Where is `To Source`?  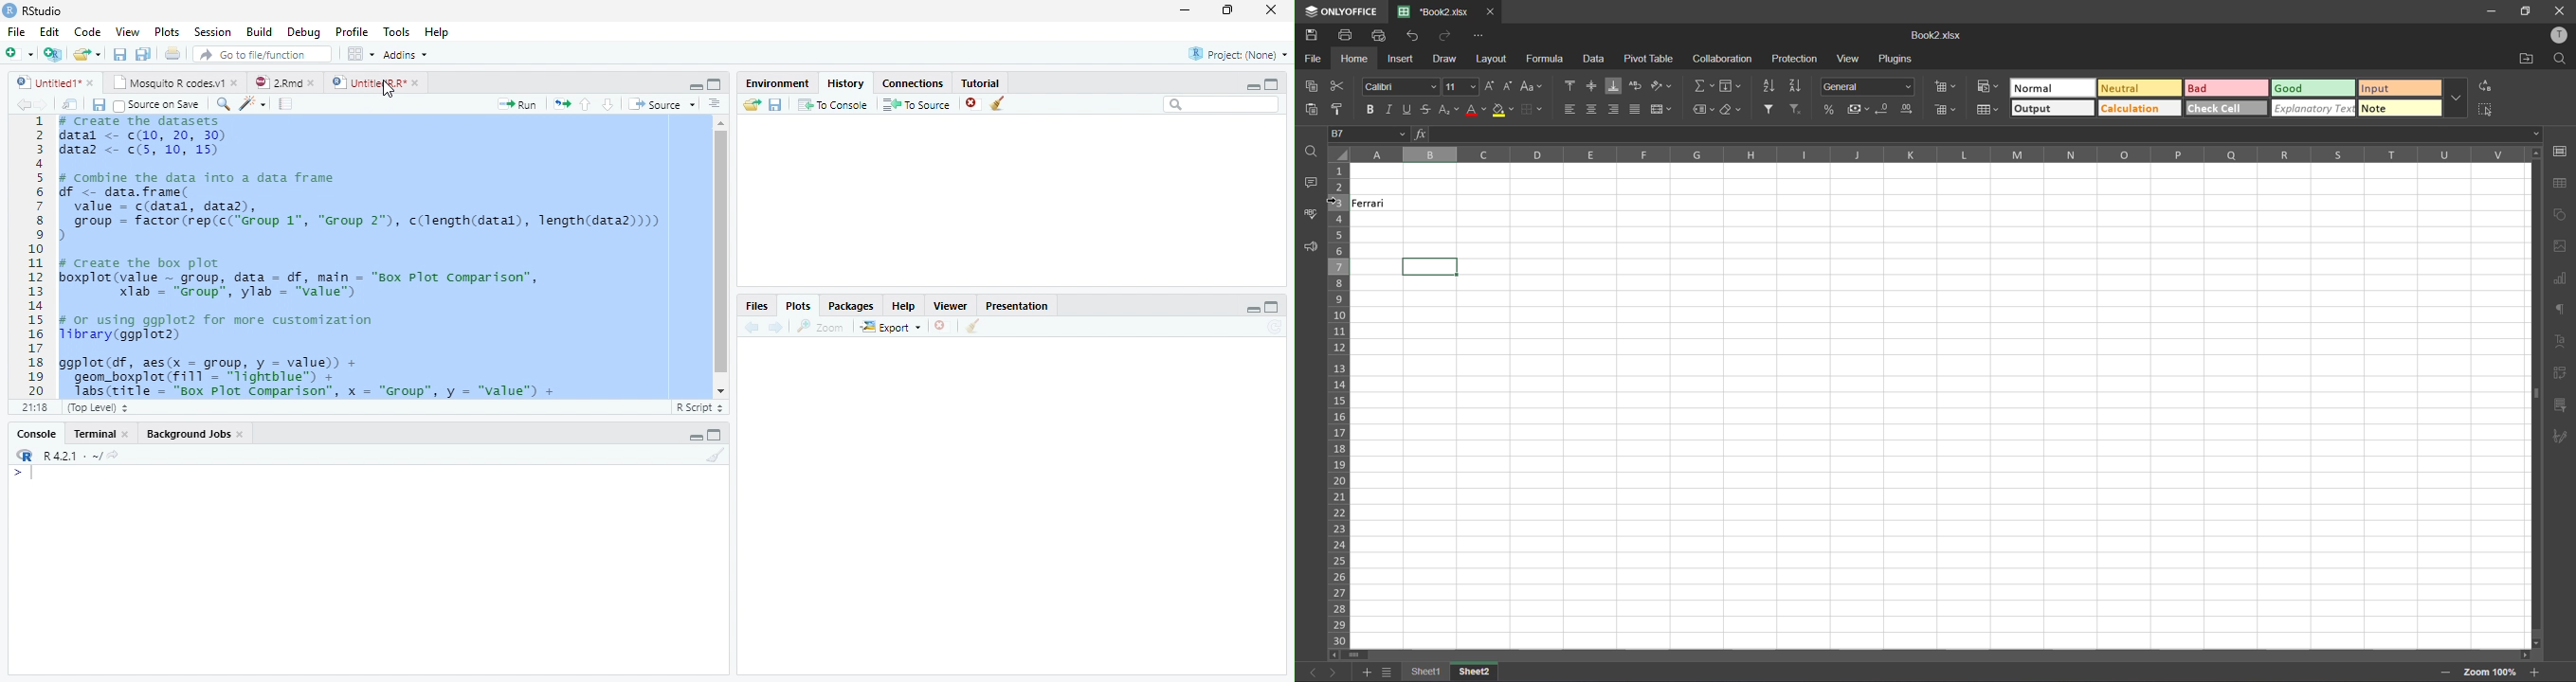
To Source is located at coordinates (917, 104).